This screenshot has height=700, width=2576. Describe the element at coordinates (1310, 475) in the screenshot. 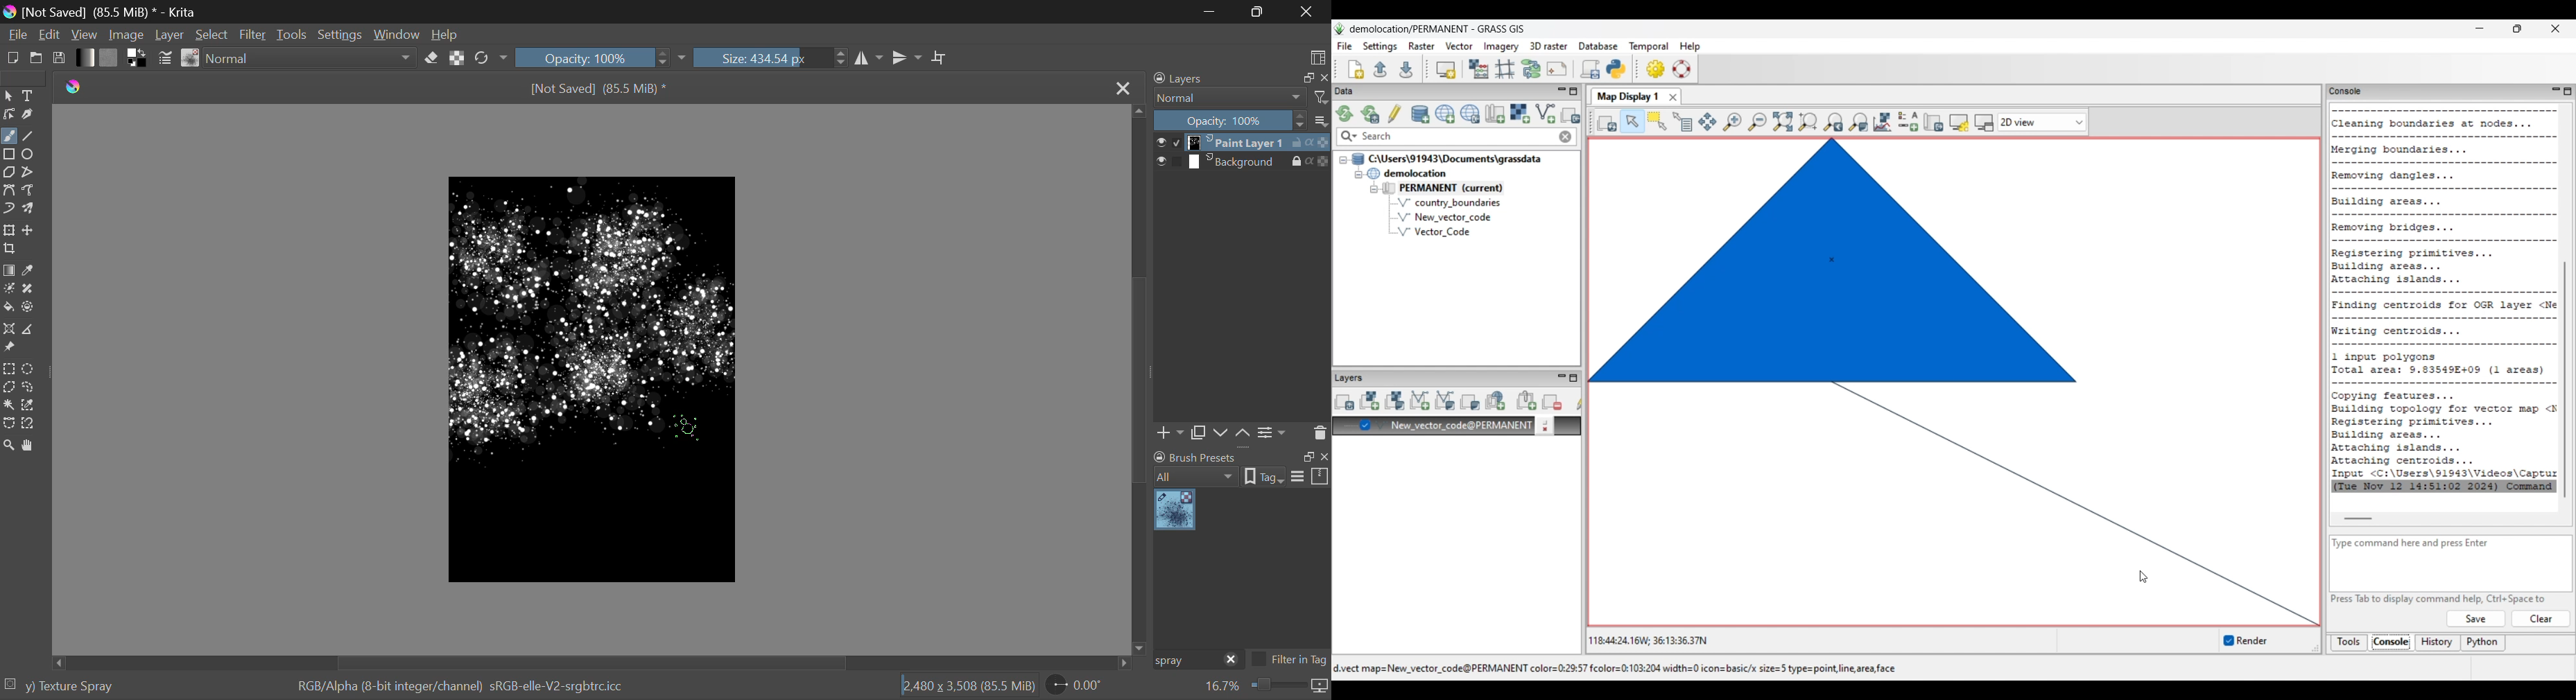

I see `options` at that location.